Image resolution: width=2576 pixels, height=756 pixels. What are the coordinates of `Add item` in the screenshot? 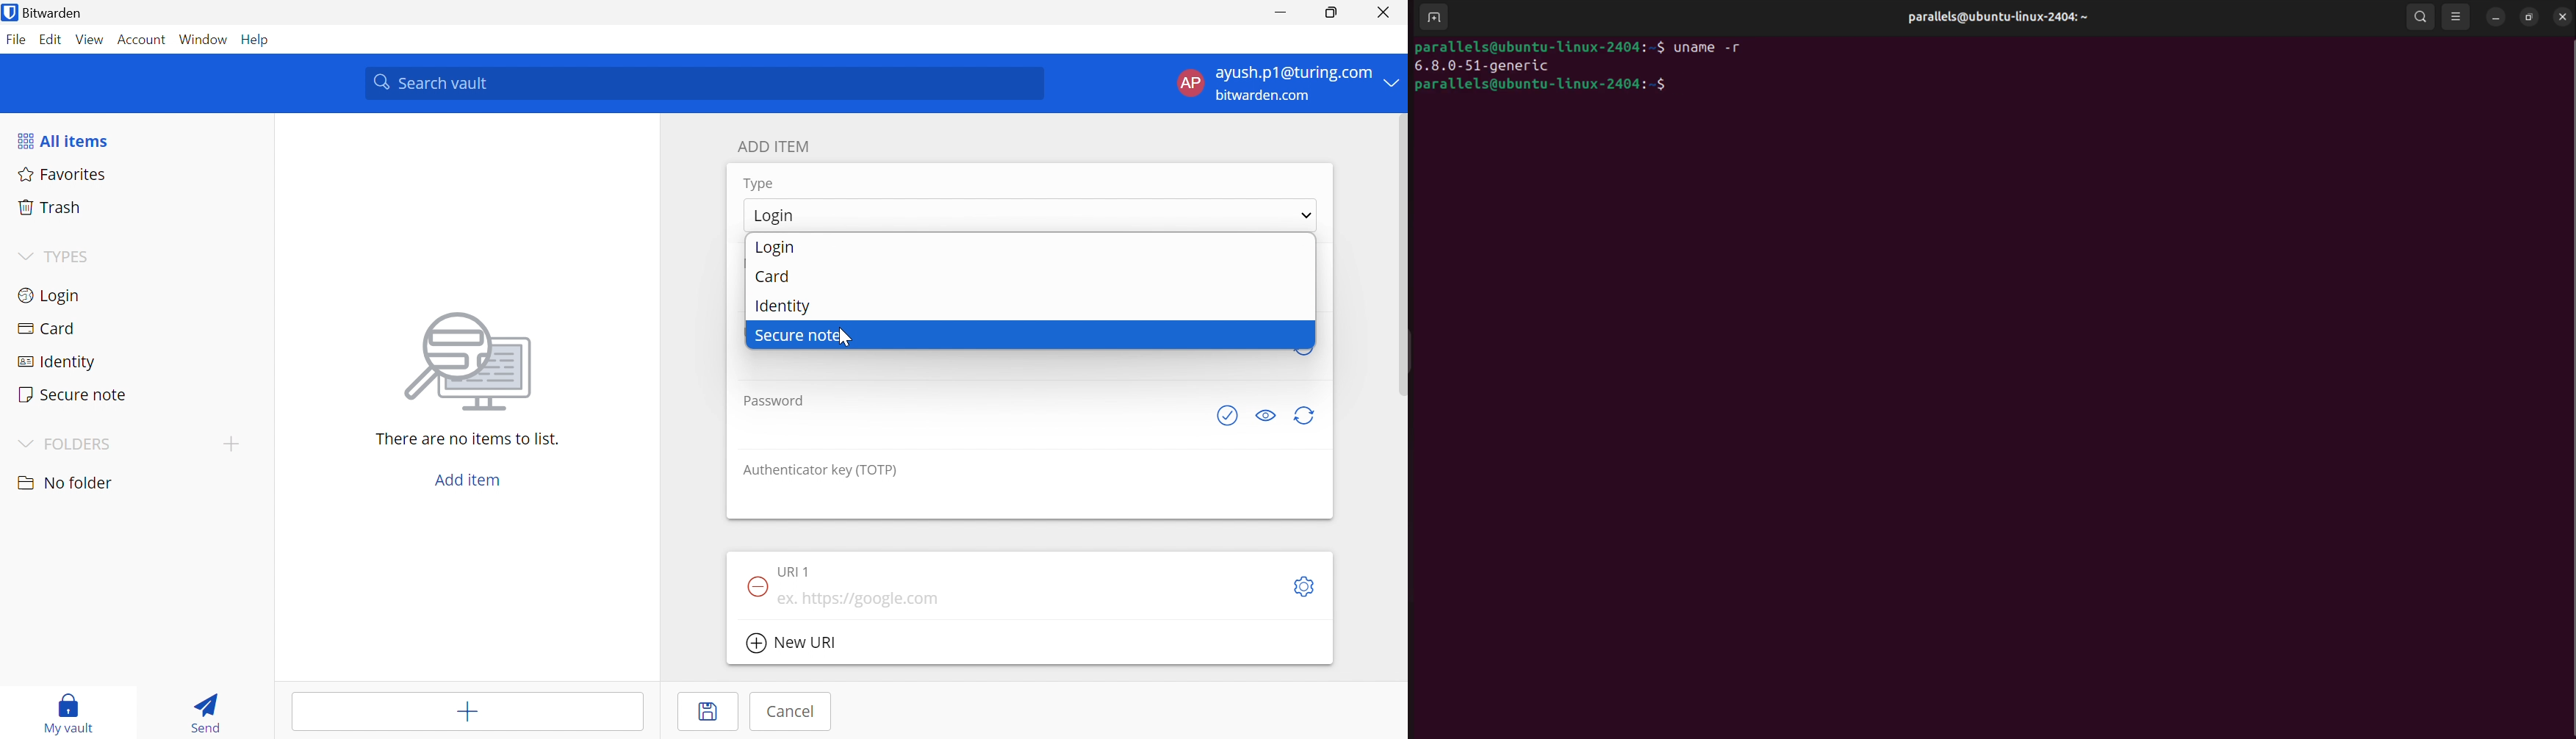 It's located at (467, 480).